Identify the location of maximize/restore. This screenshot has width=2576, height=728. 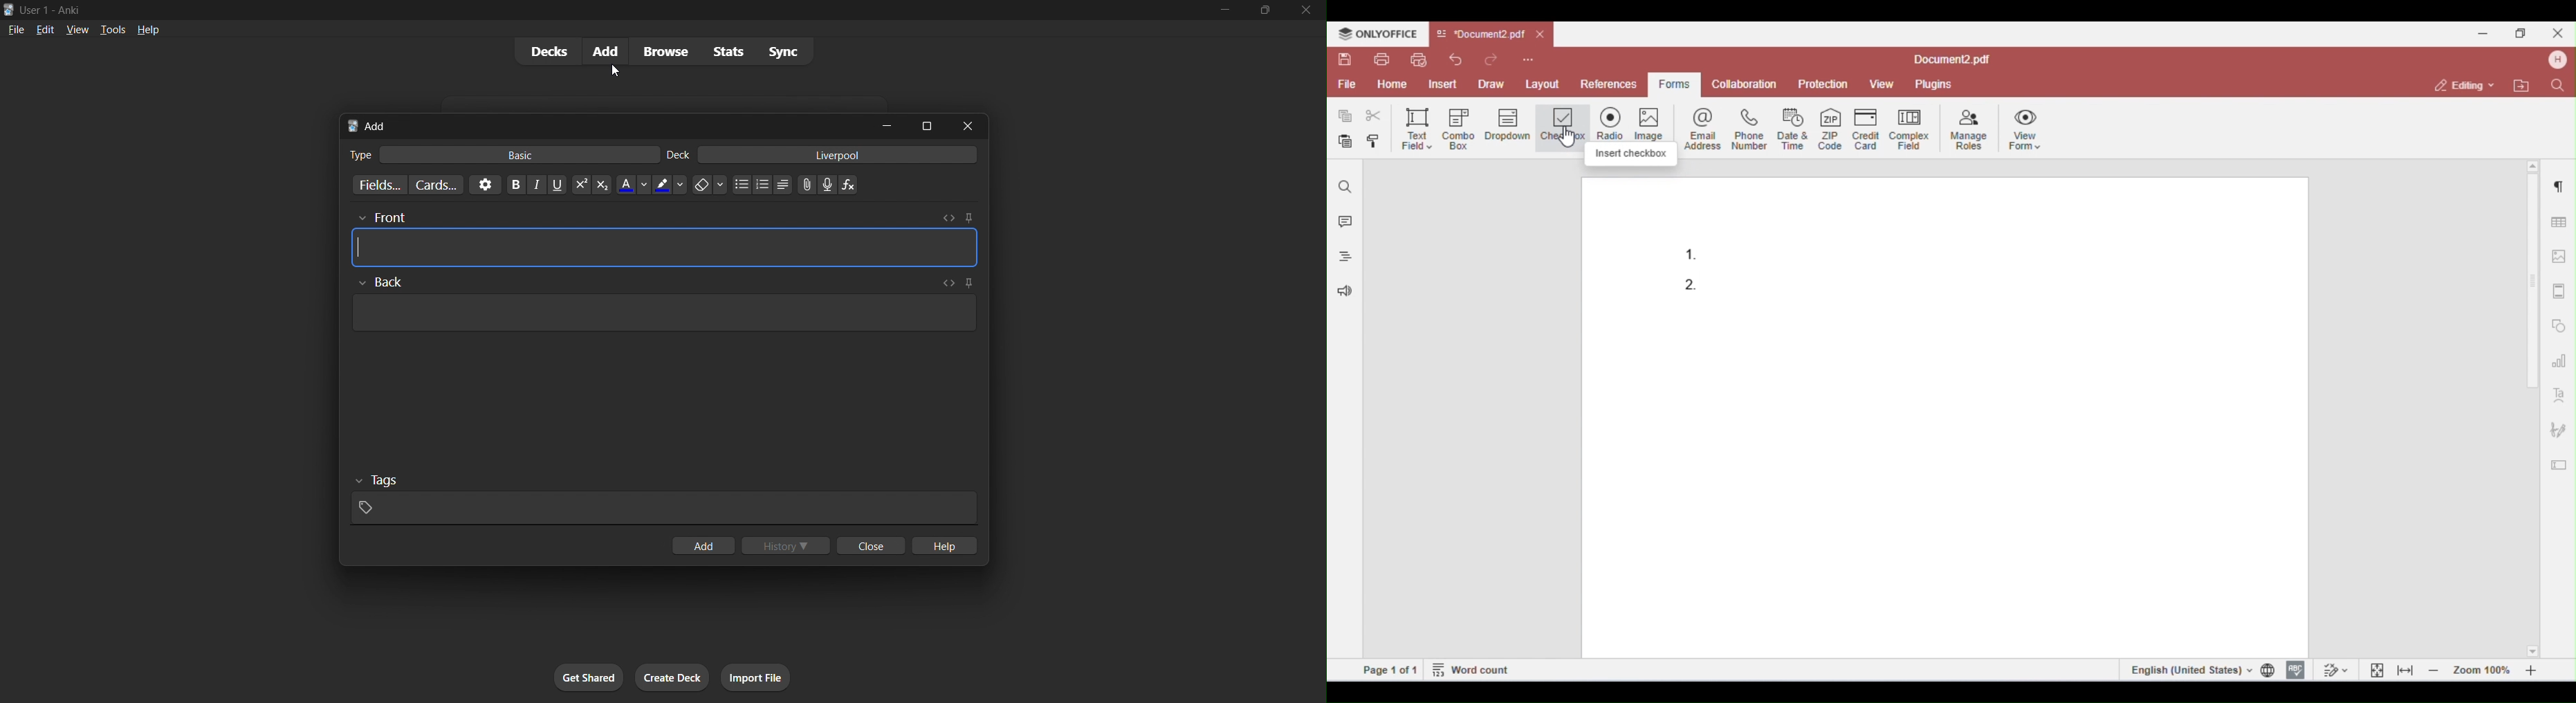
(1269, 10).